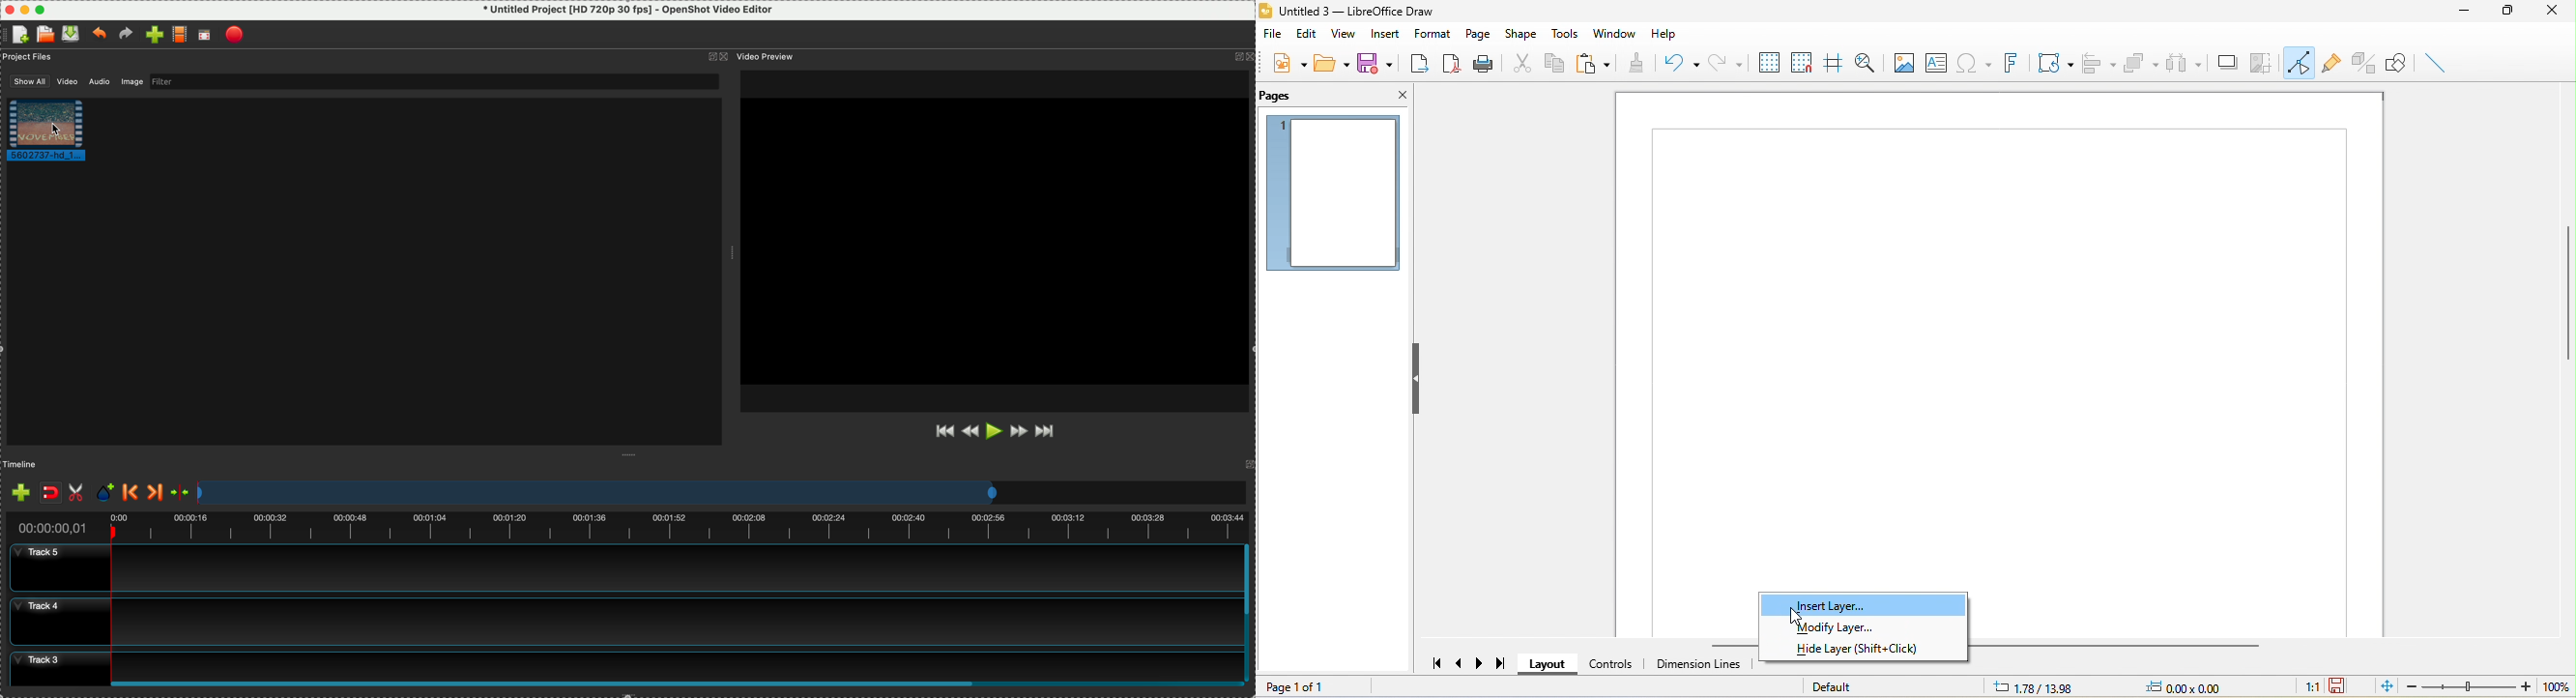 This screenshot has width=2576, height=700. What do you see at coordinates (2226, 63) in the screenshot?
I see `shadow` at bounding box center [2226, 63].